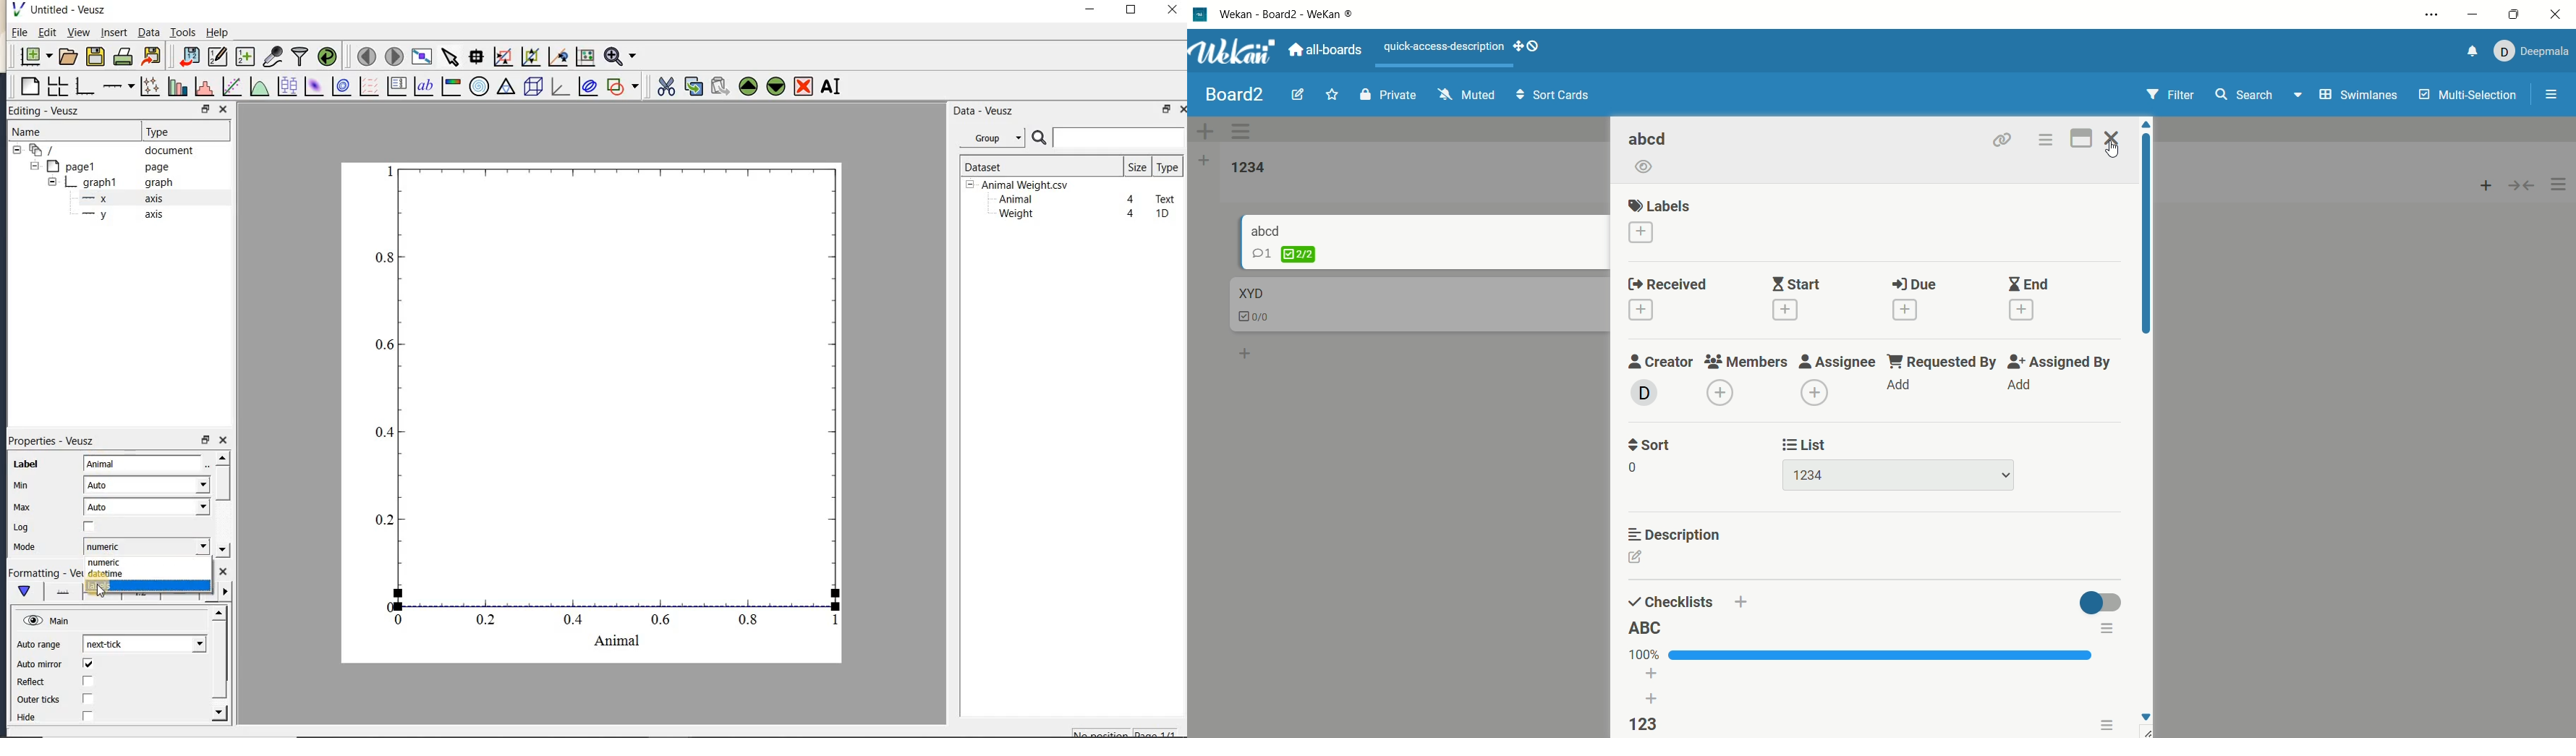  I want to click on export to graphics format, so click(152, 55).